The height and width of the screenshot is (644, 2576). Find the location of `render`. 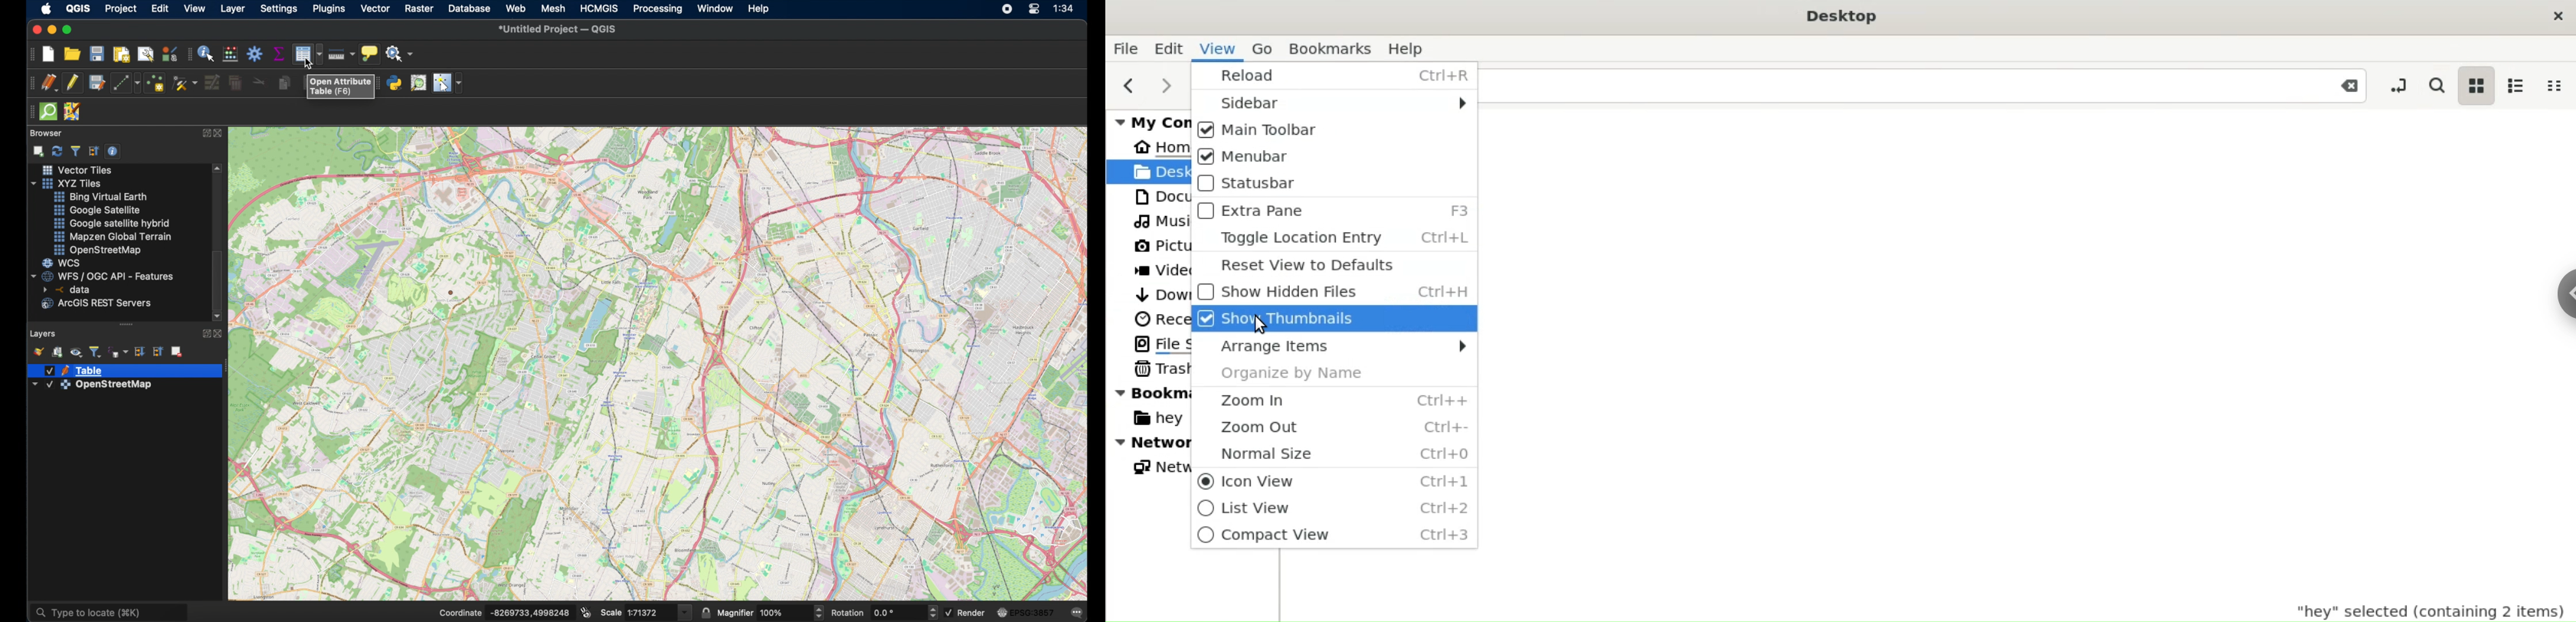

render is located at coordinates (976, 612).